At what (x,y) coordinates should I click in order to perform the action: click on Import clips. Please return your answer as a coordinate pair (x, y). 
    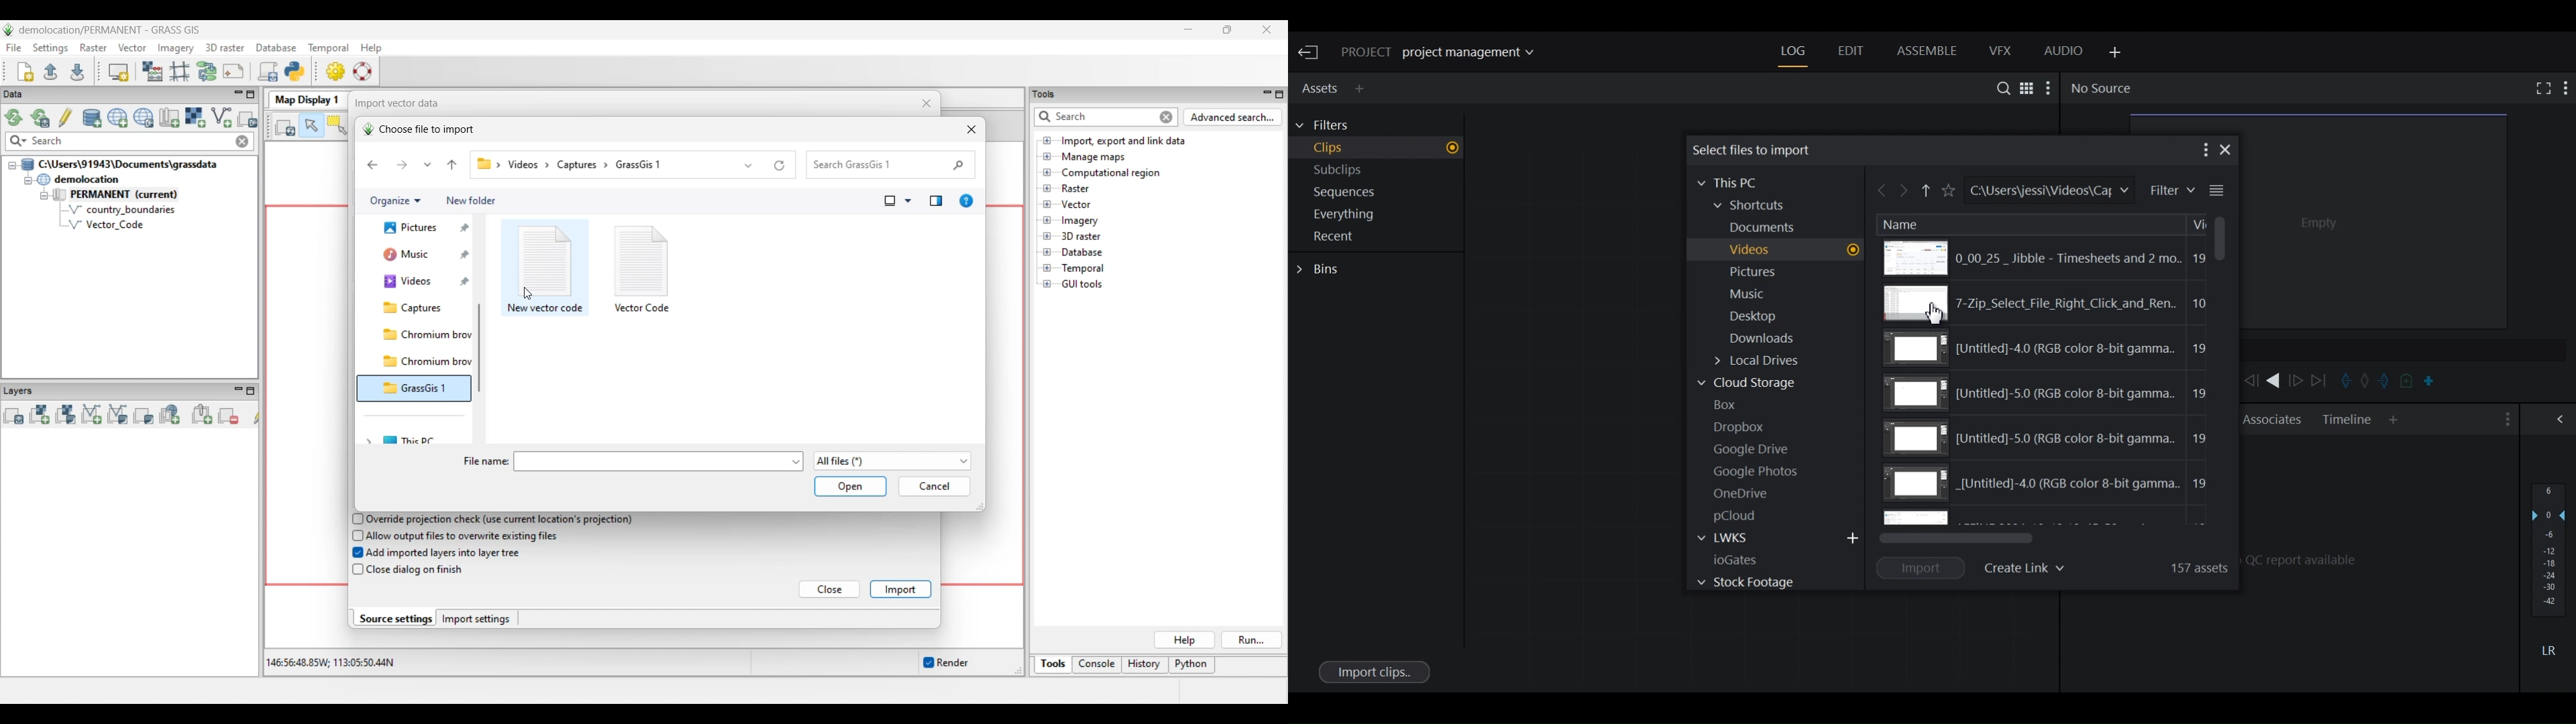
    Looking at the image, I should click on (1373, 671).